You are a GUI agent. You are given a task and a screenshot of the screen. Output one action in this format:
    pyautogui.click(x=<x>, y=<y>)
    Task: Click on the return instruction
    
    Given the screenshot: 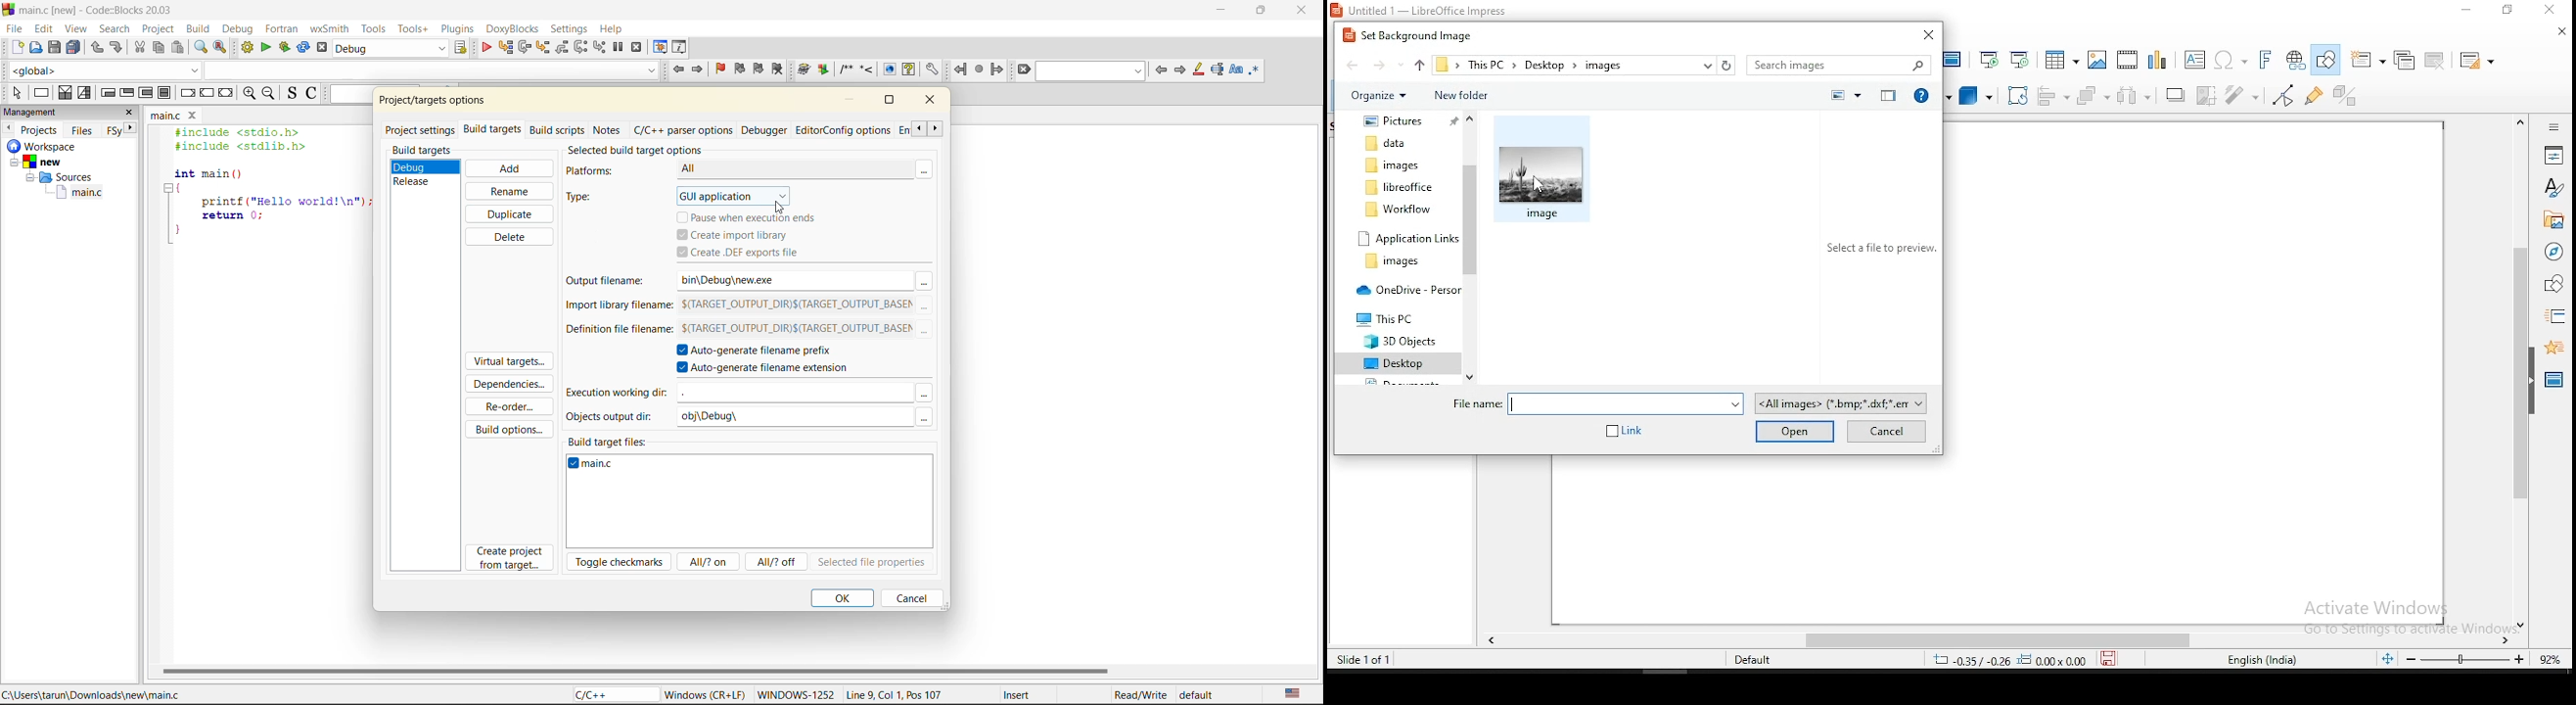 What is the action you would take?
    pyautogui.click(x=225, y=94)
    